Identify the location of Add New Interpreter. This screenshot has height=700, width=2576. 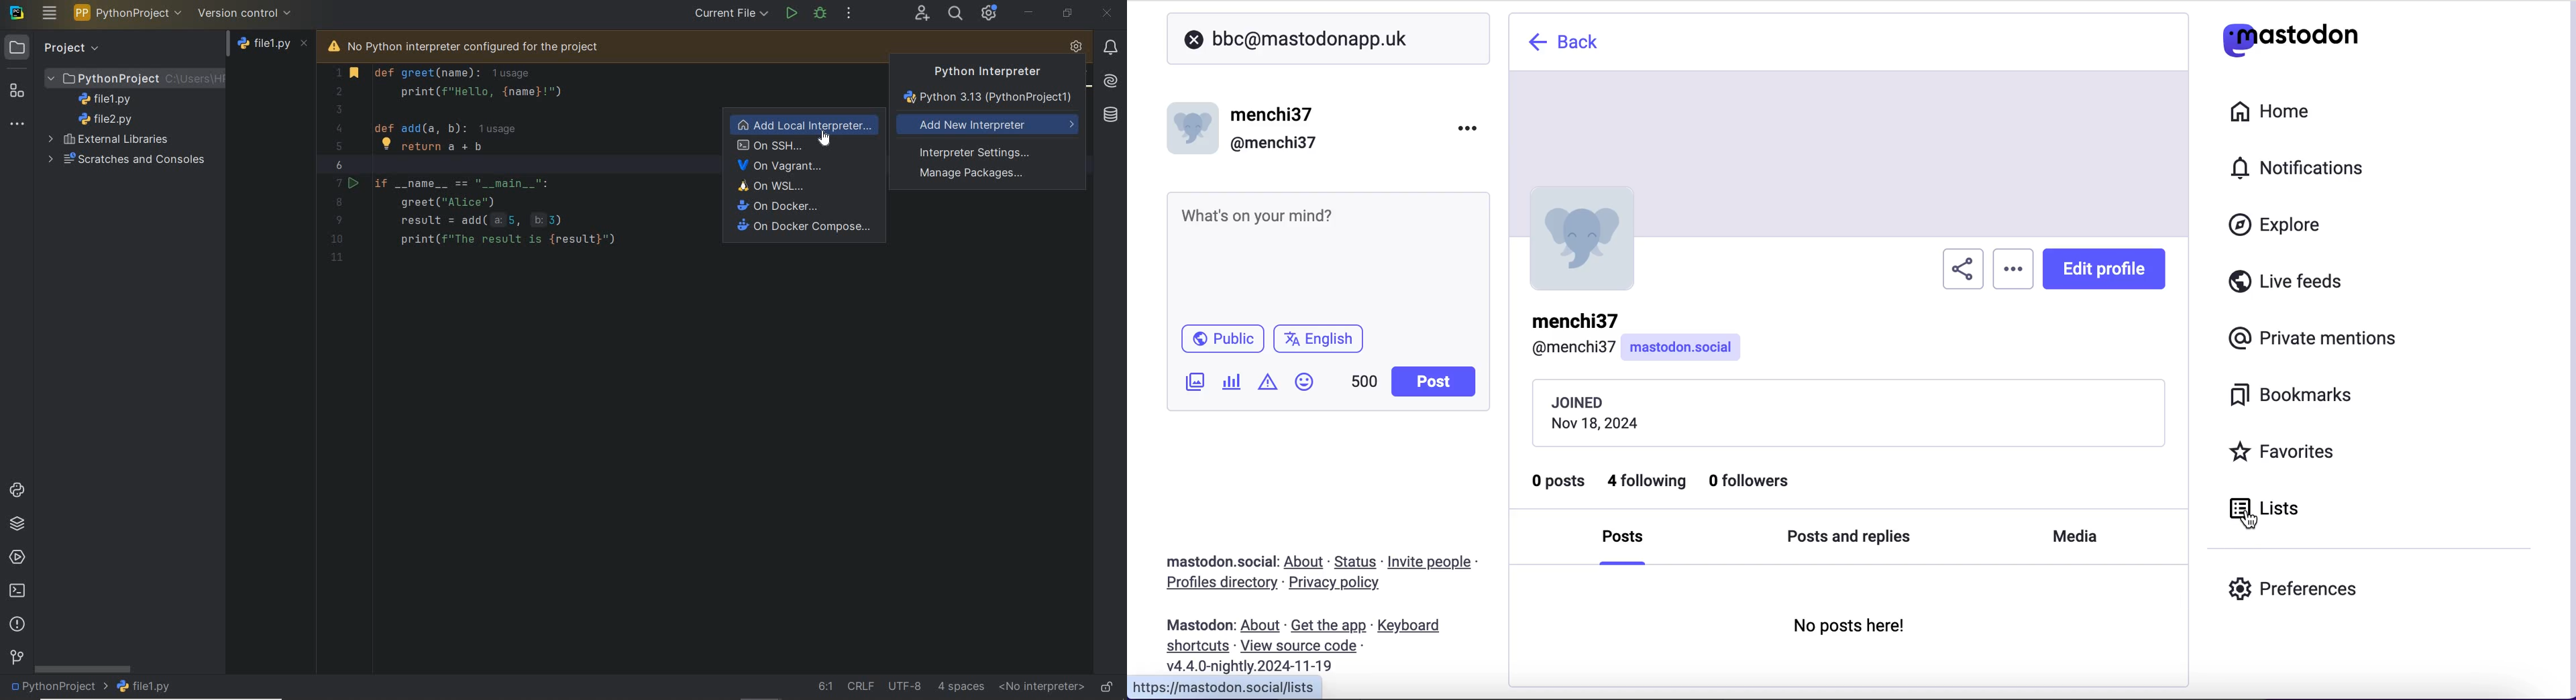
(989, 125).